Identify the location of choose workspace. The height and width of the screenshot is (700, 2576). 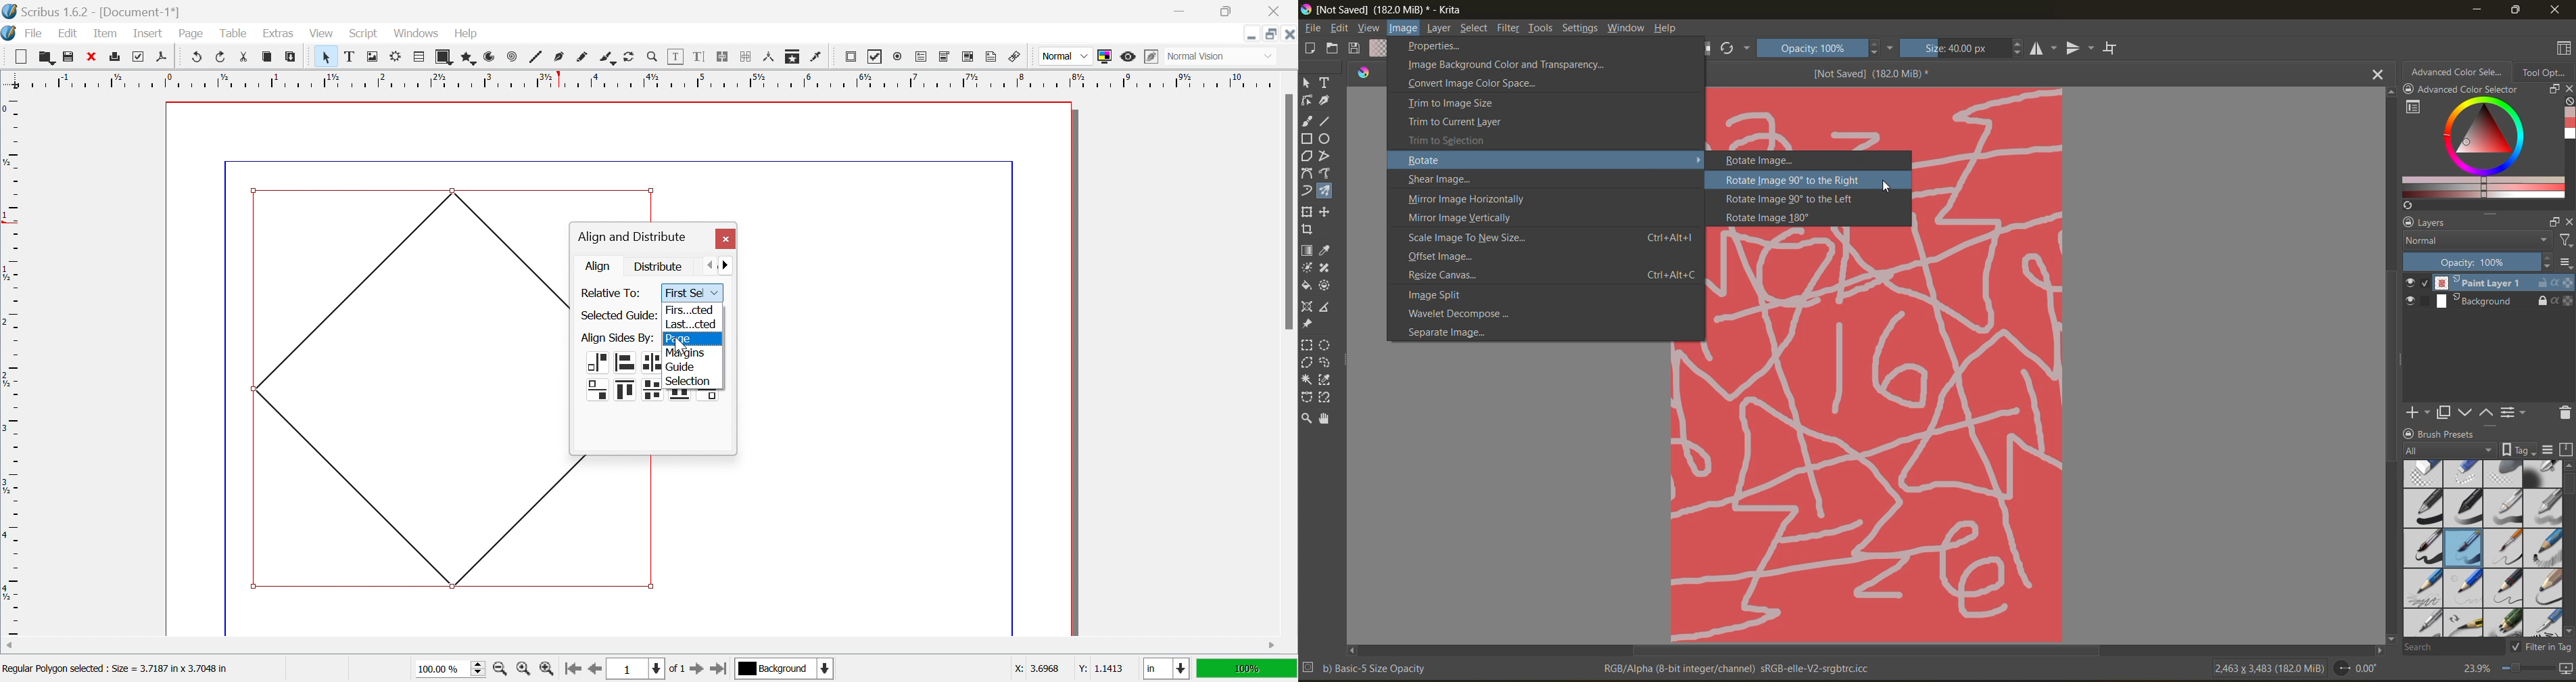
(2565, 49).